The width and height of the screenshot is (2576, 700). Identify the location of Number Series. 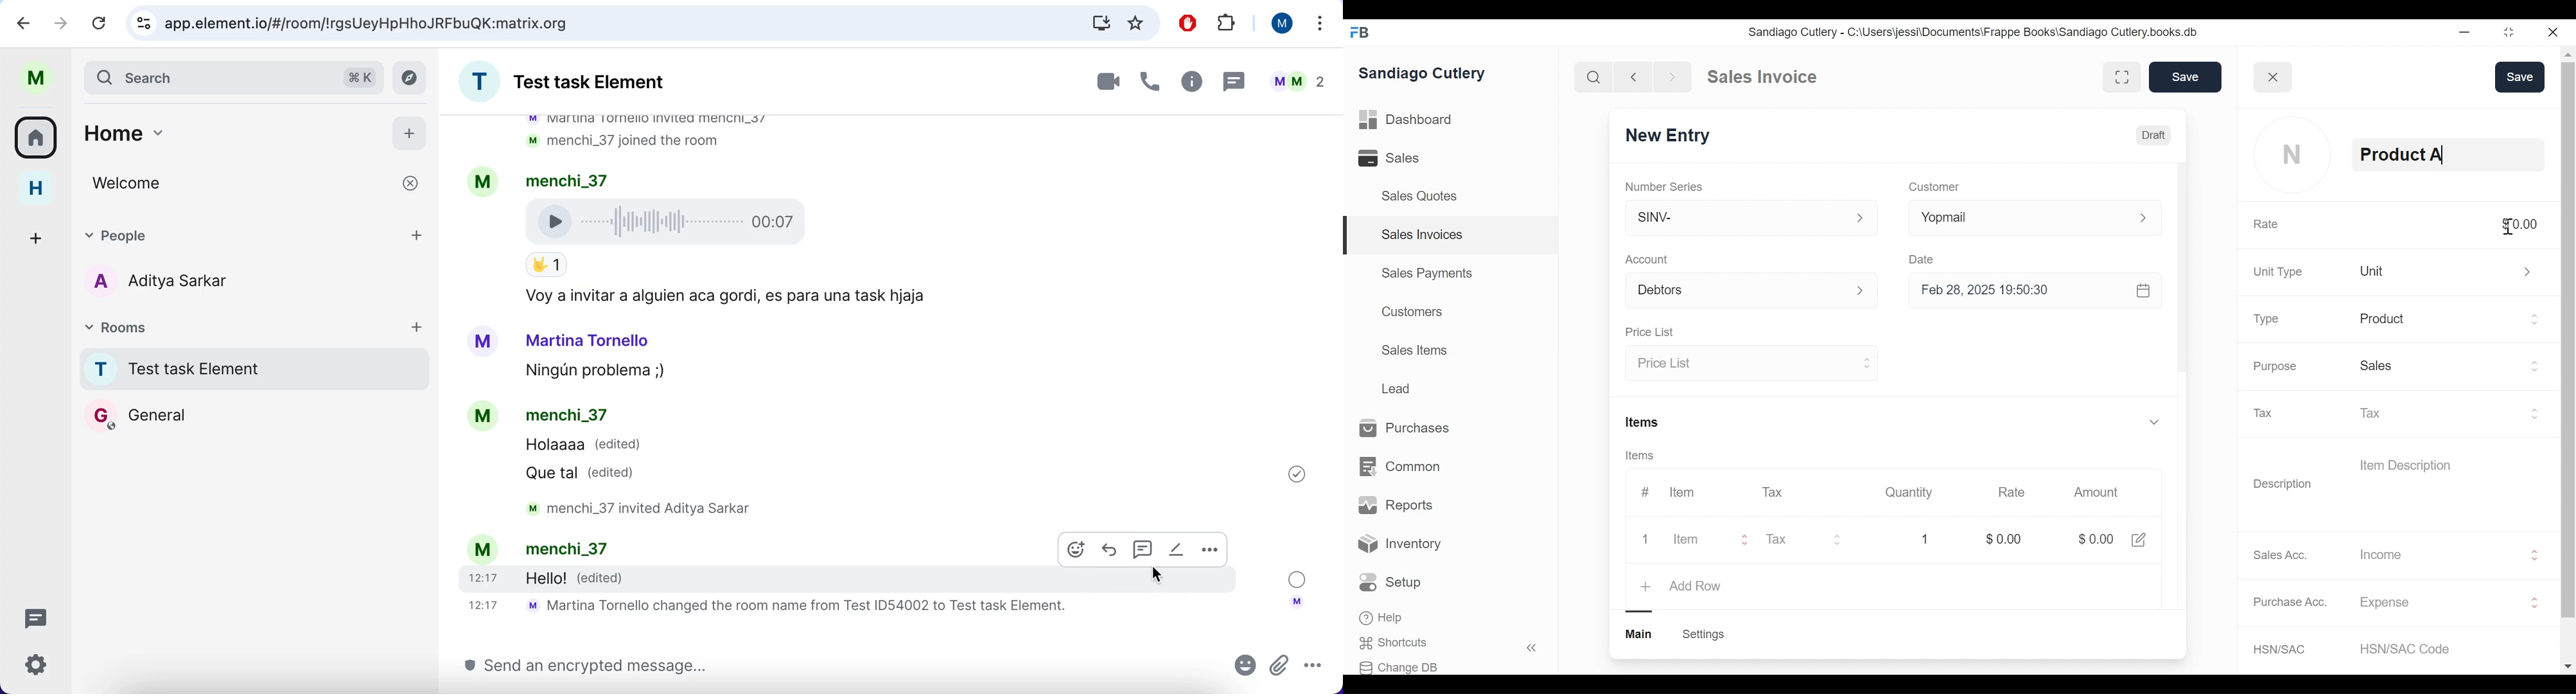
(1664, 184).